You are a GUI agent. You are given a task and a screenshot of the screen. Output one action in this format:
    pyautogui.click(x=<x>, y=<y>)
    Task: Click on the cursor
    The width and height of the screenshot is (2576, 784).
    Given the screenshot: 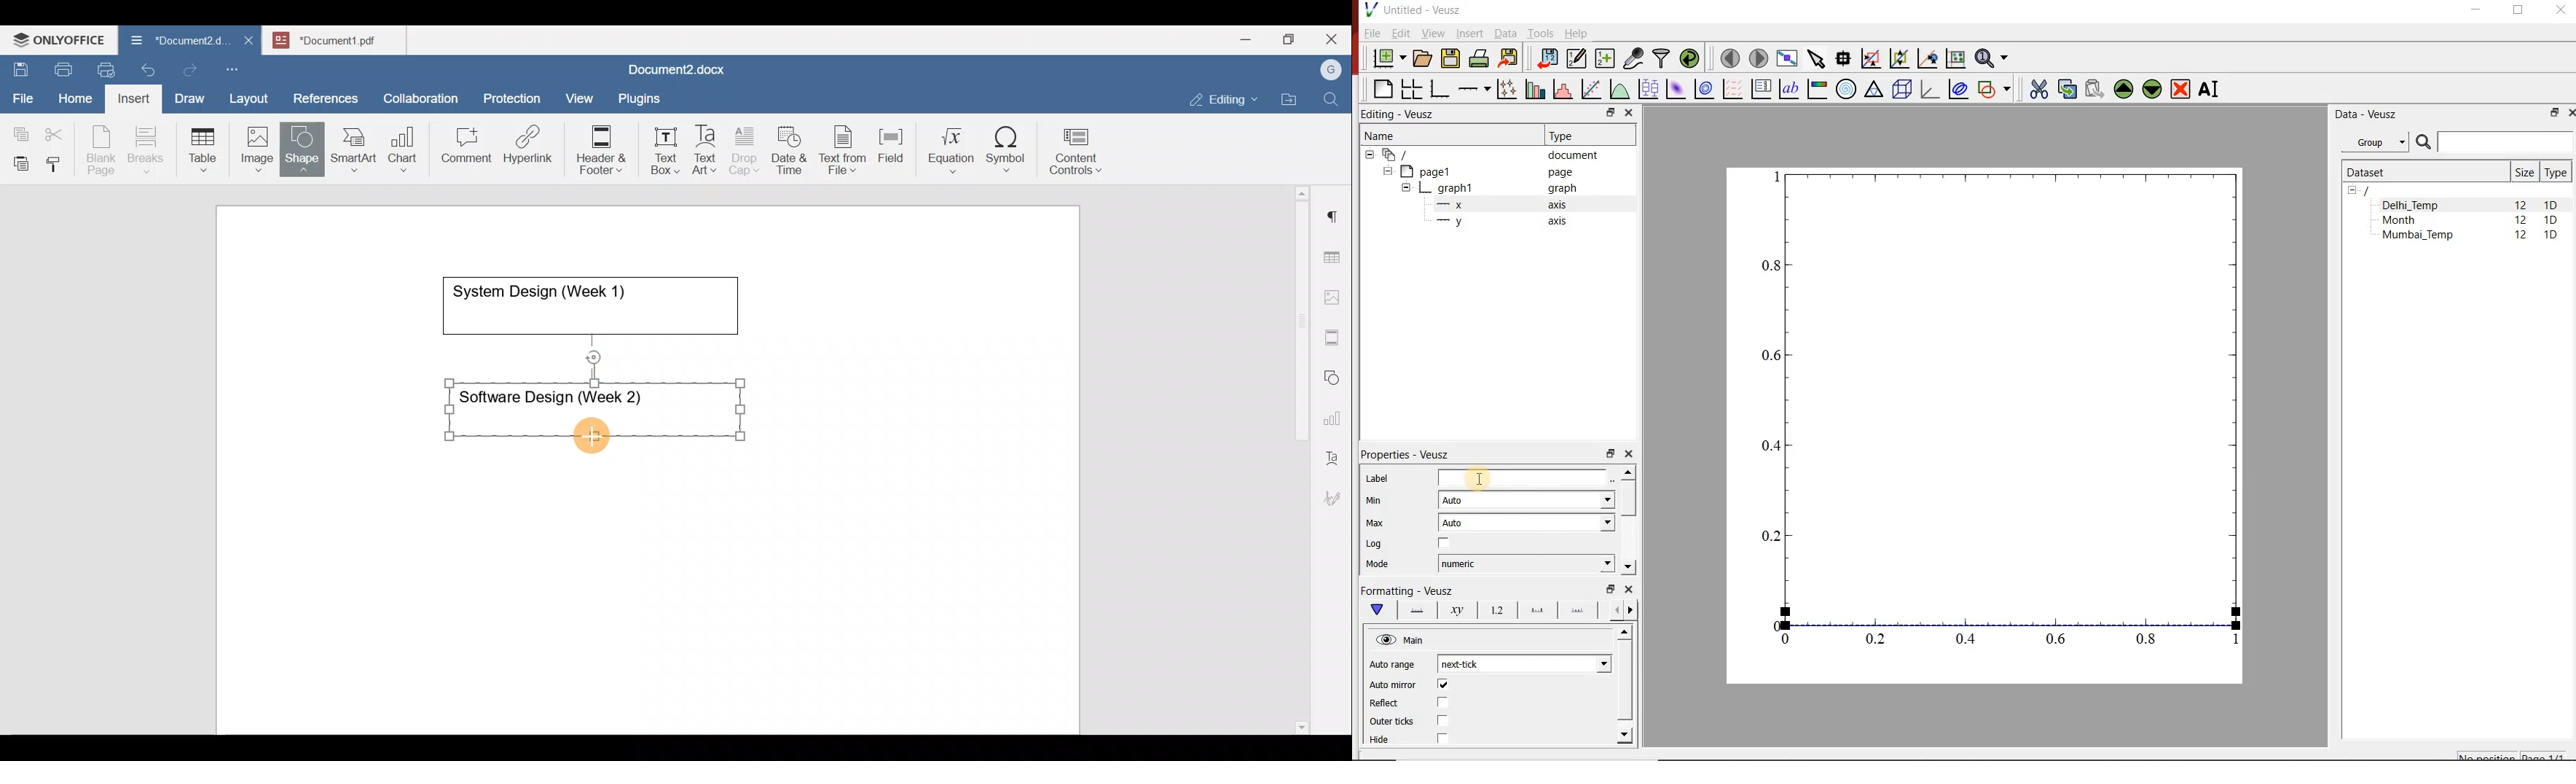 What is the action you would take?
    pyautogui.click(x=1481, y=477)
    